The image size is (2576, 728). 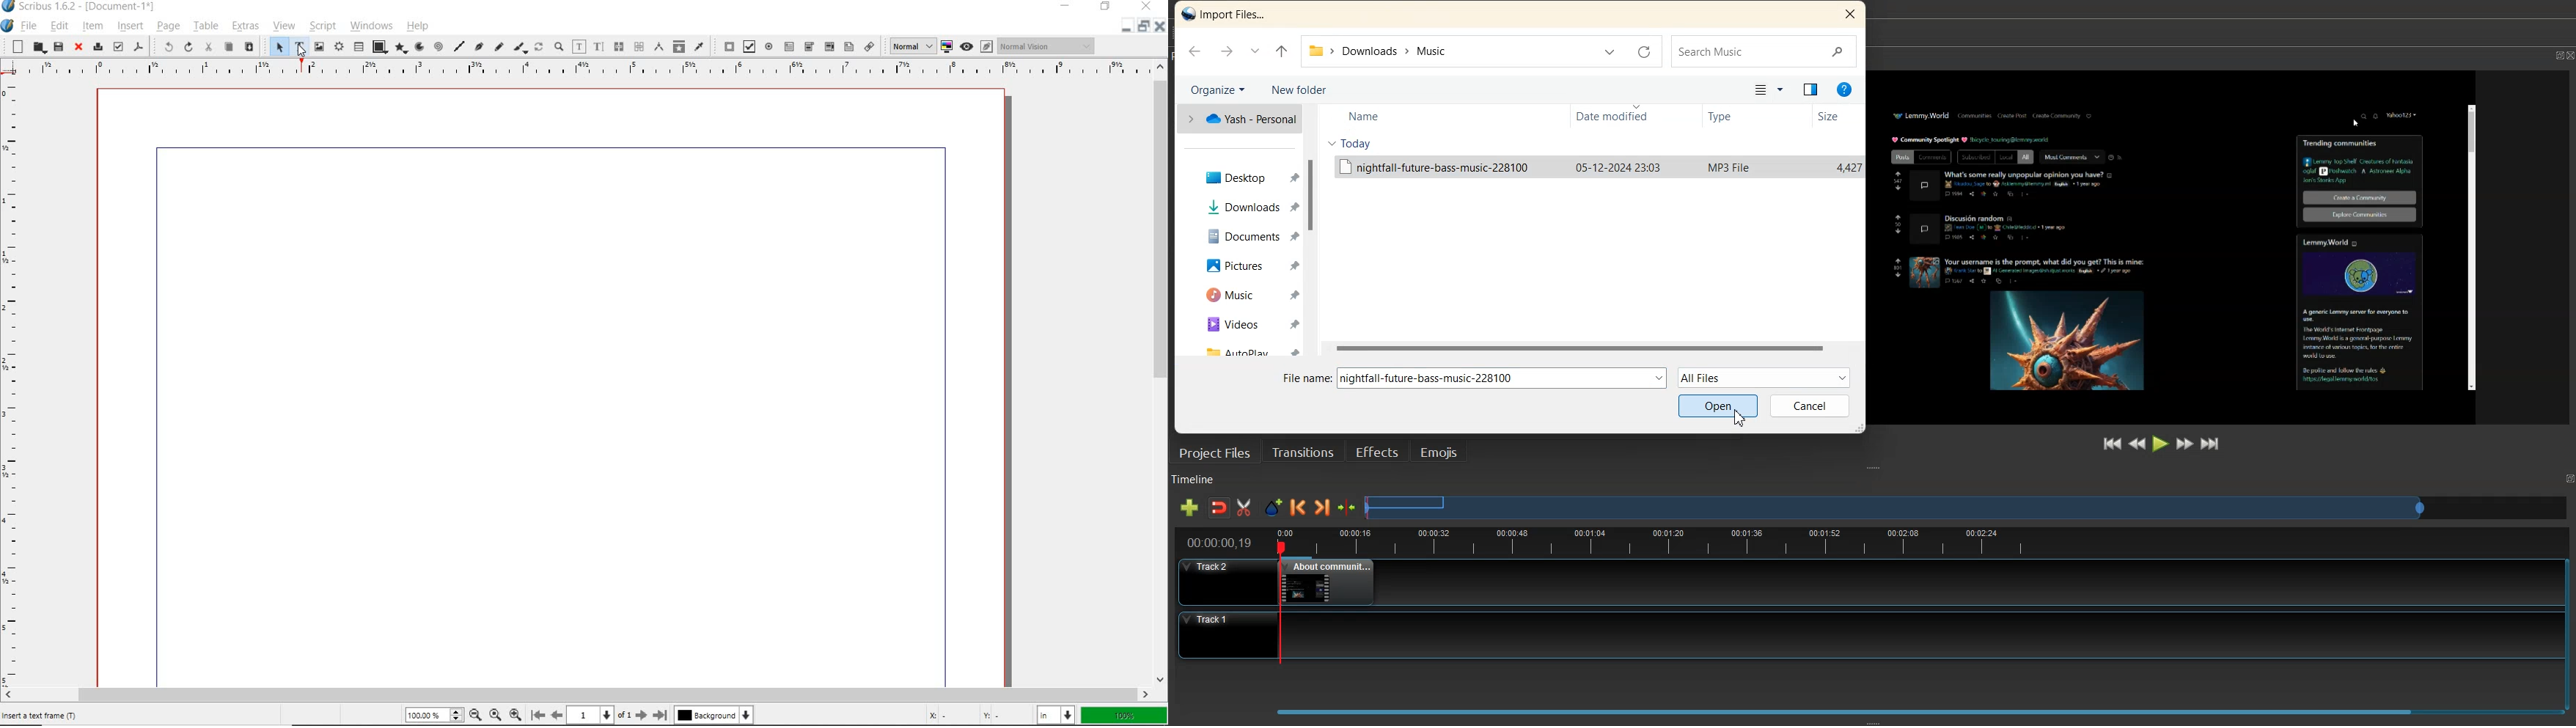 I want to click on system icon, so click(x=6, y=26).